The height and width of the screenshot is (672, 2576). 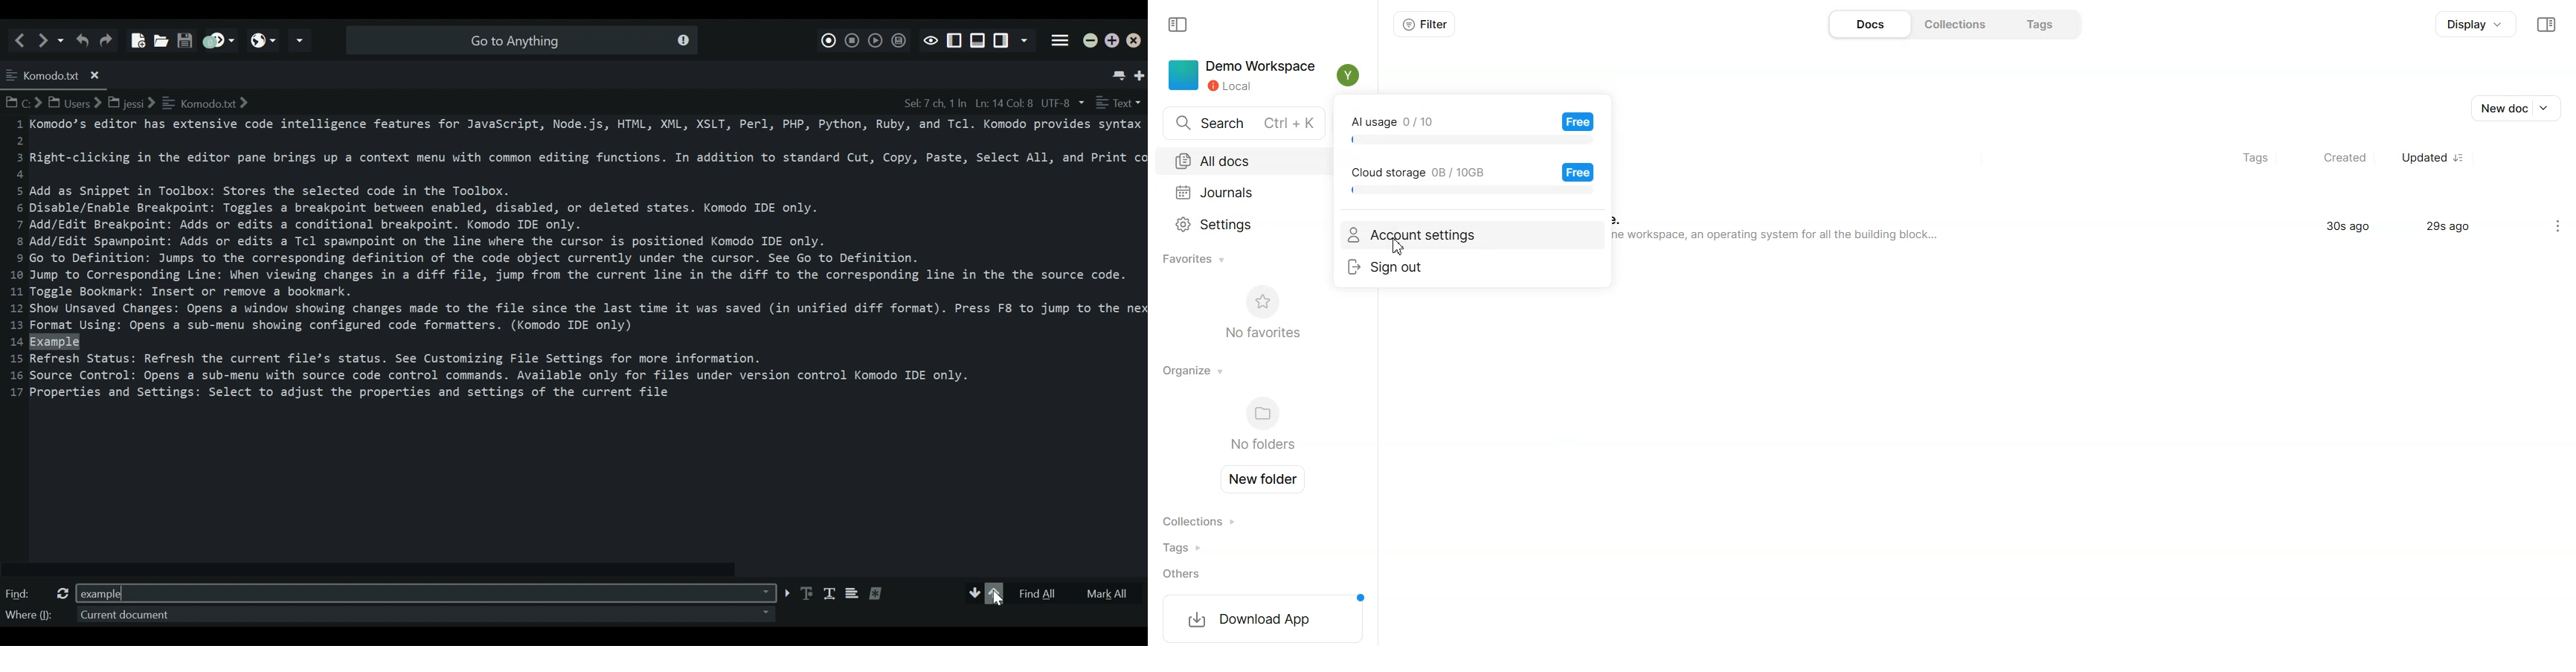 What do you see at coordinates (1956, 24) in the screenshot?
I see `Collections` at bounding box center [1956, 24].